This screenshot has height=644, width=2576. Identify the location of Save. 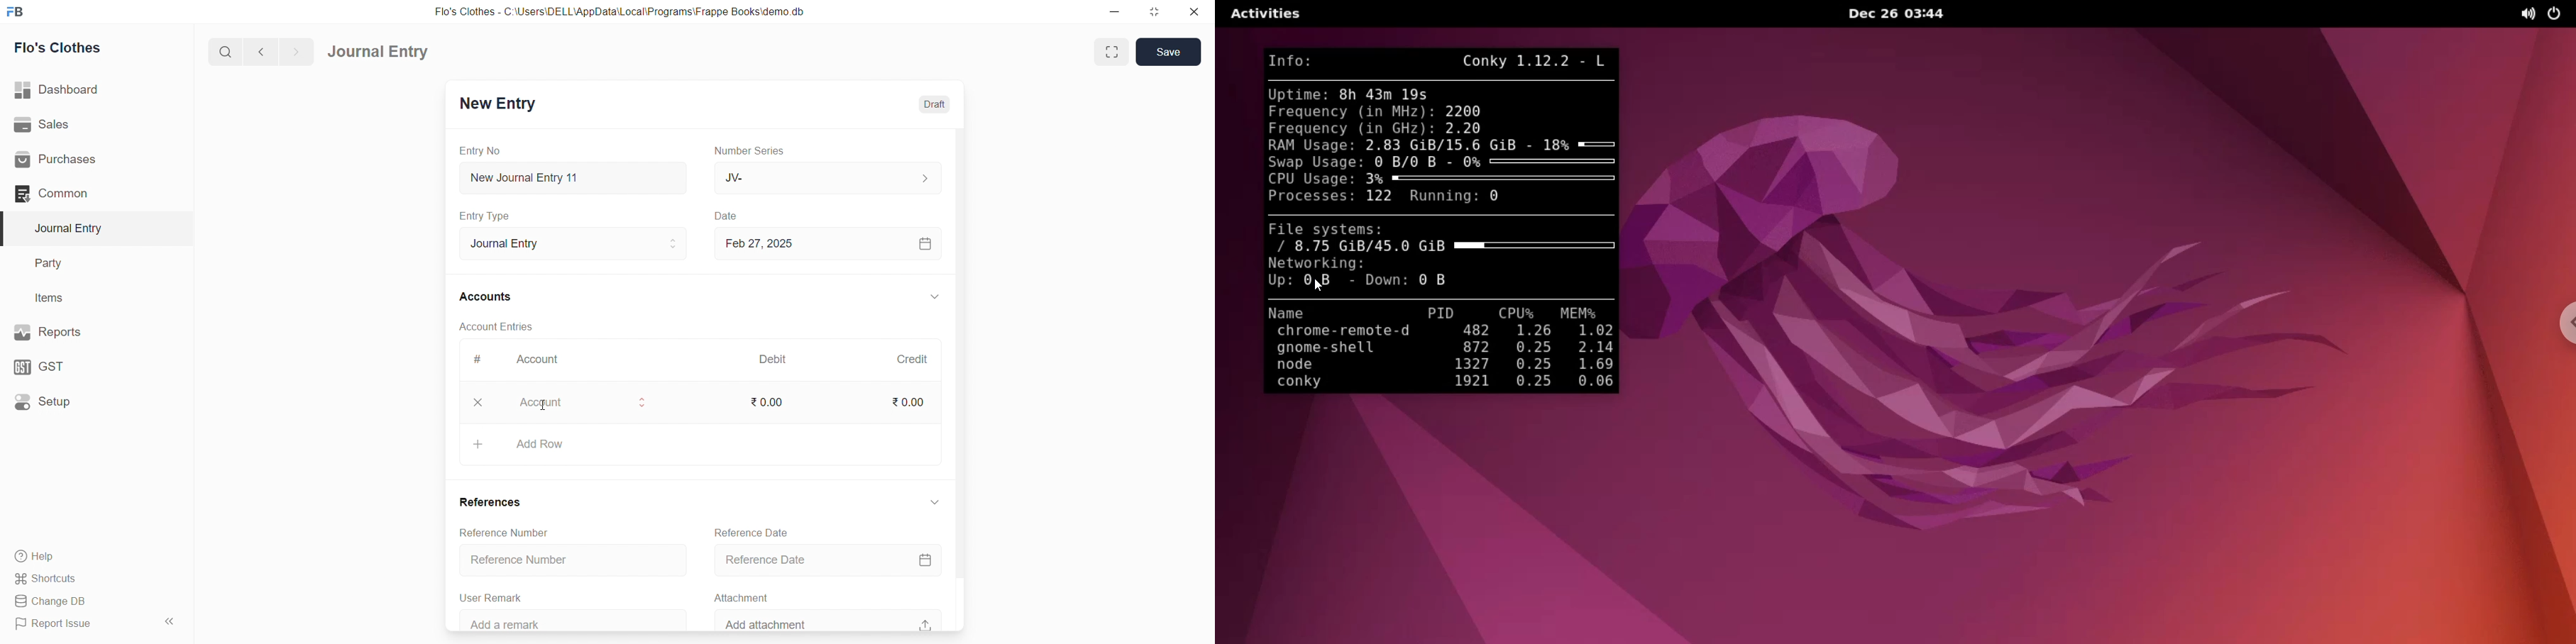
(1169, 52).